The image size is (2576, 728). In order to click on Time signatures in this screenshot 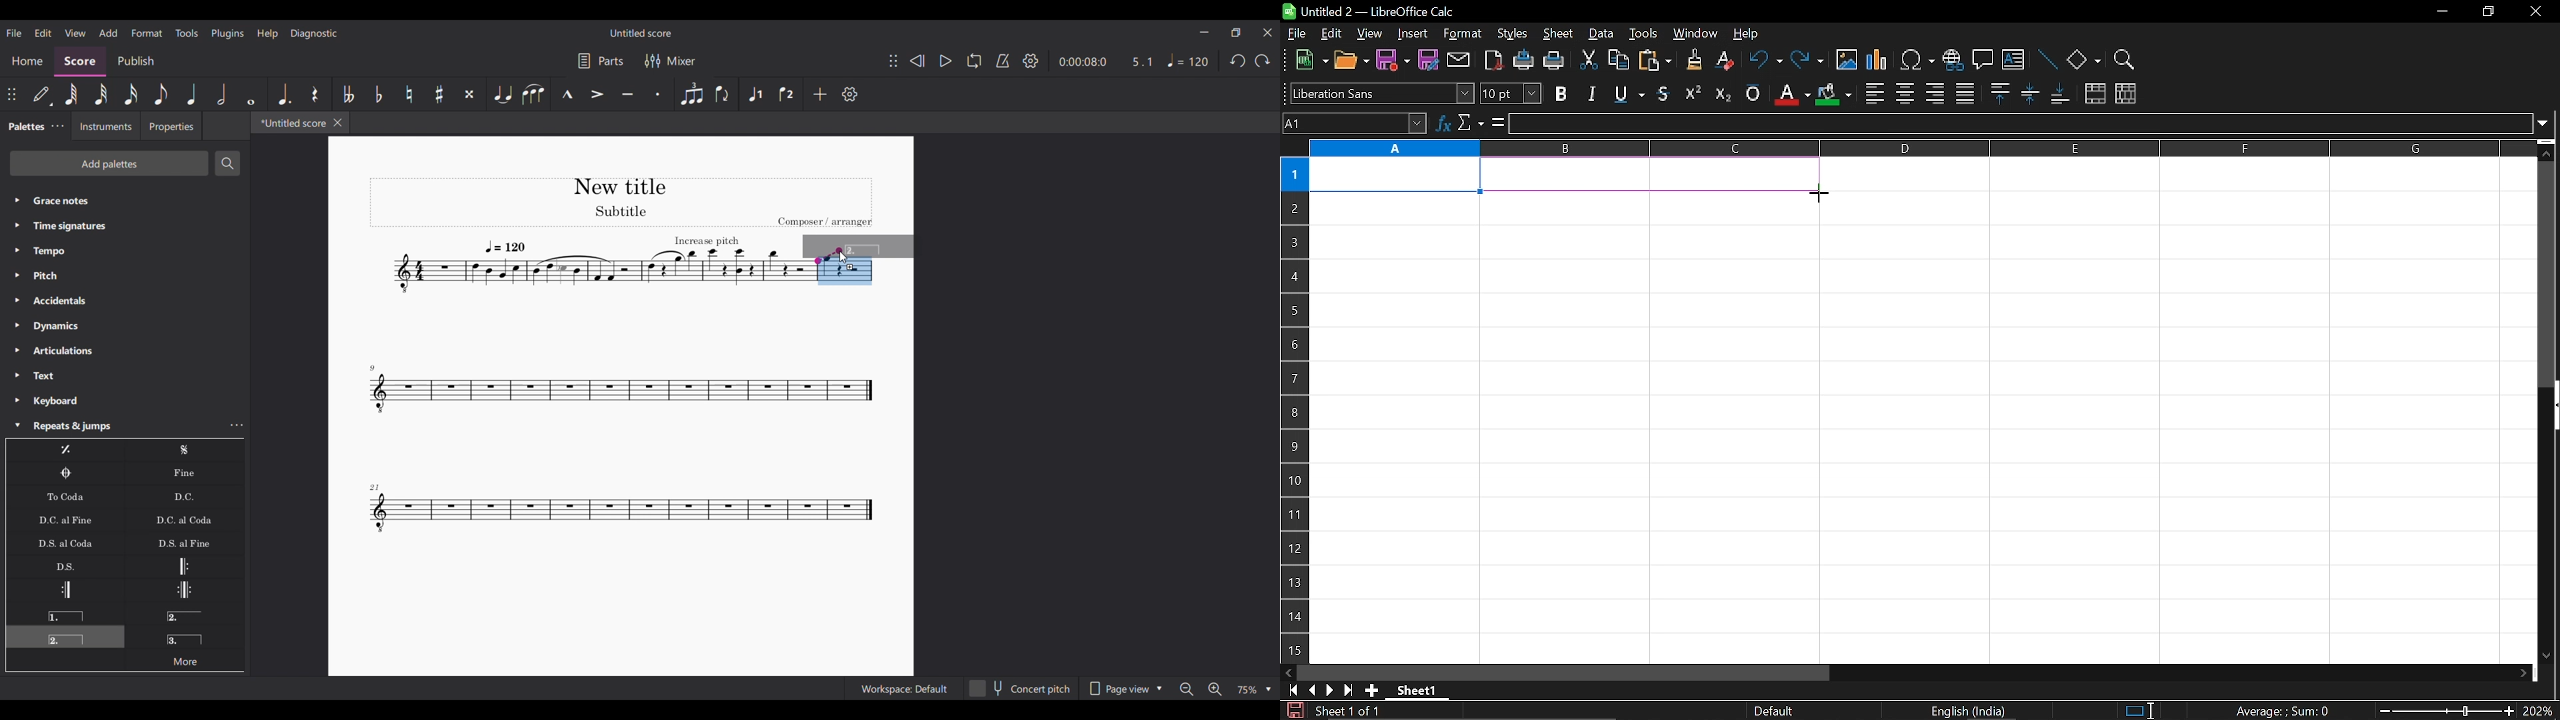, I will do `click(125, 227)`.